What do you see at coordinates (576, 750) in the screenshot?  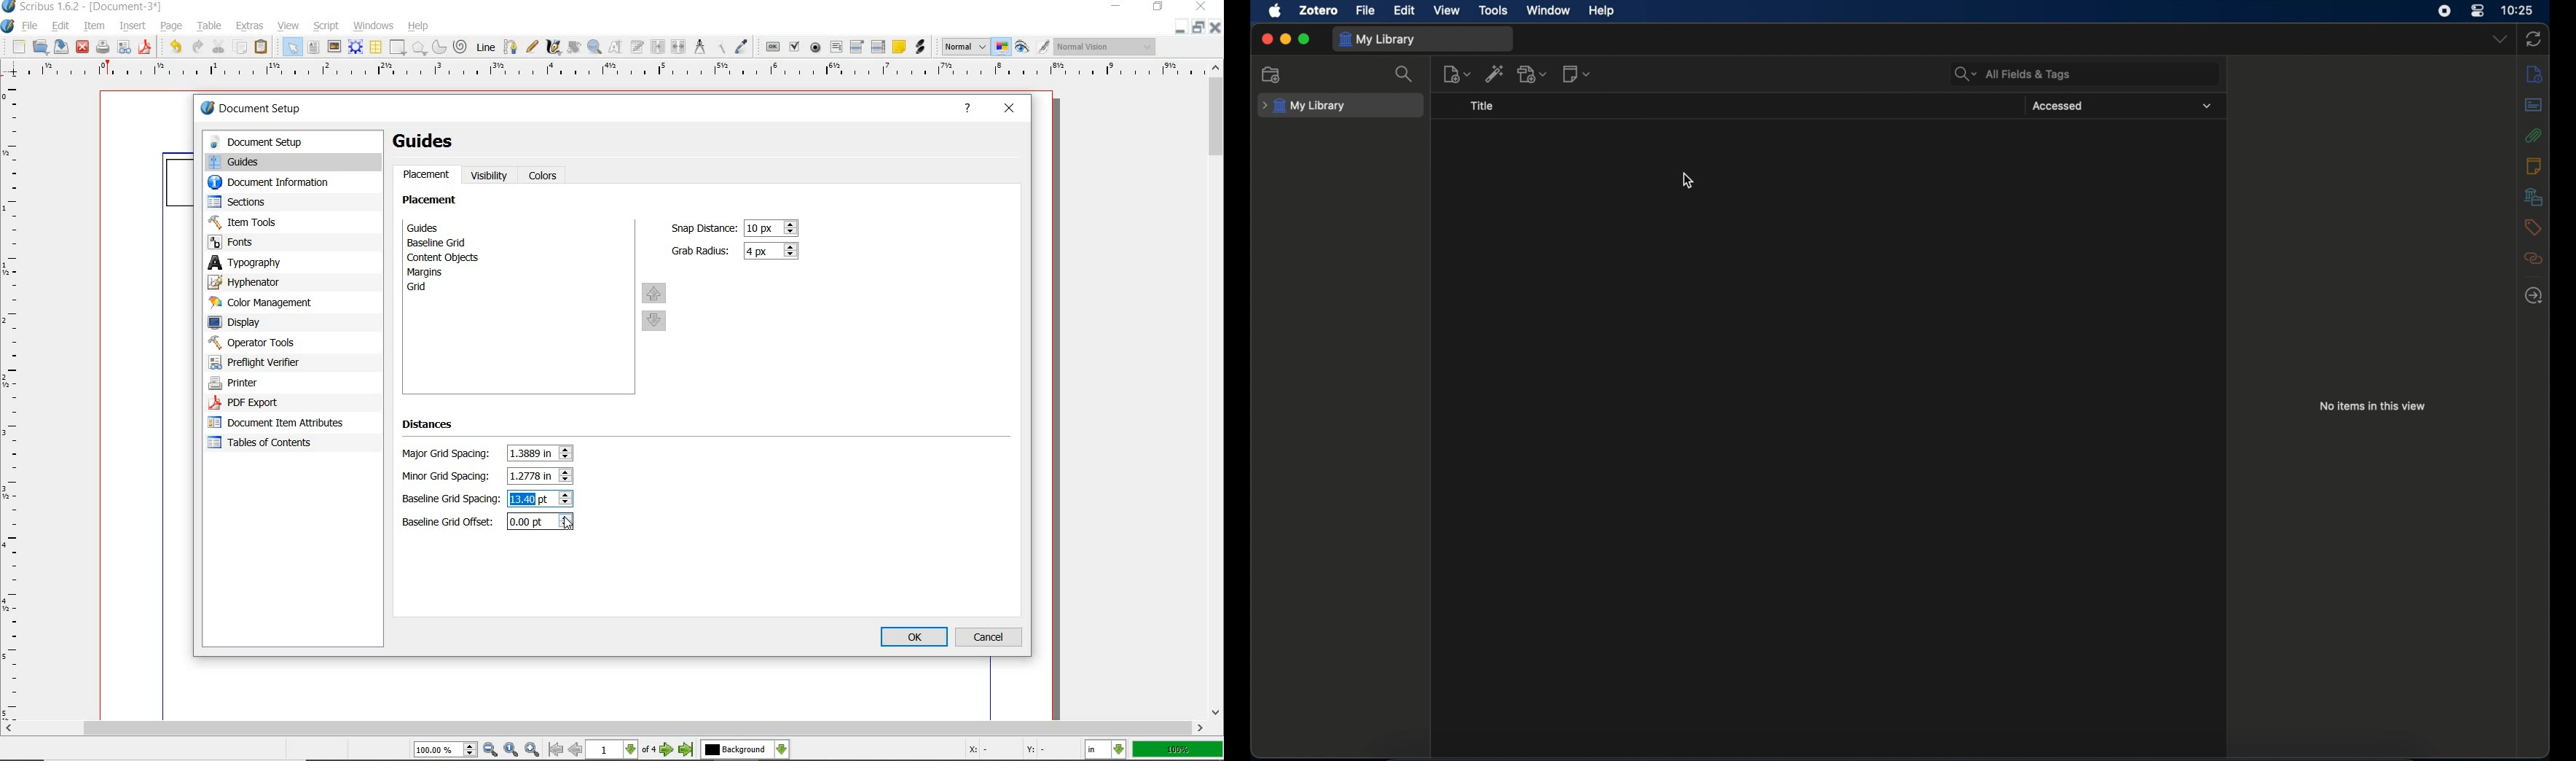 I see `go to previous page` at bounding box center [576, 750].